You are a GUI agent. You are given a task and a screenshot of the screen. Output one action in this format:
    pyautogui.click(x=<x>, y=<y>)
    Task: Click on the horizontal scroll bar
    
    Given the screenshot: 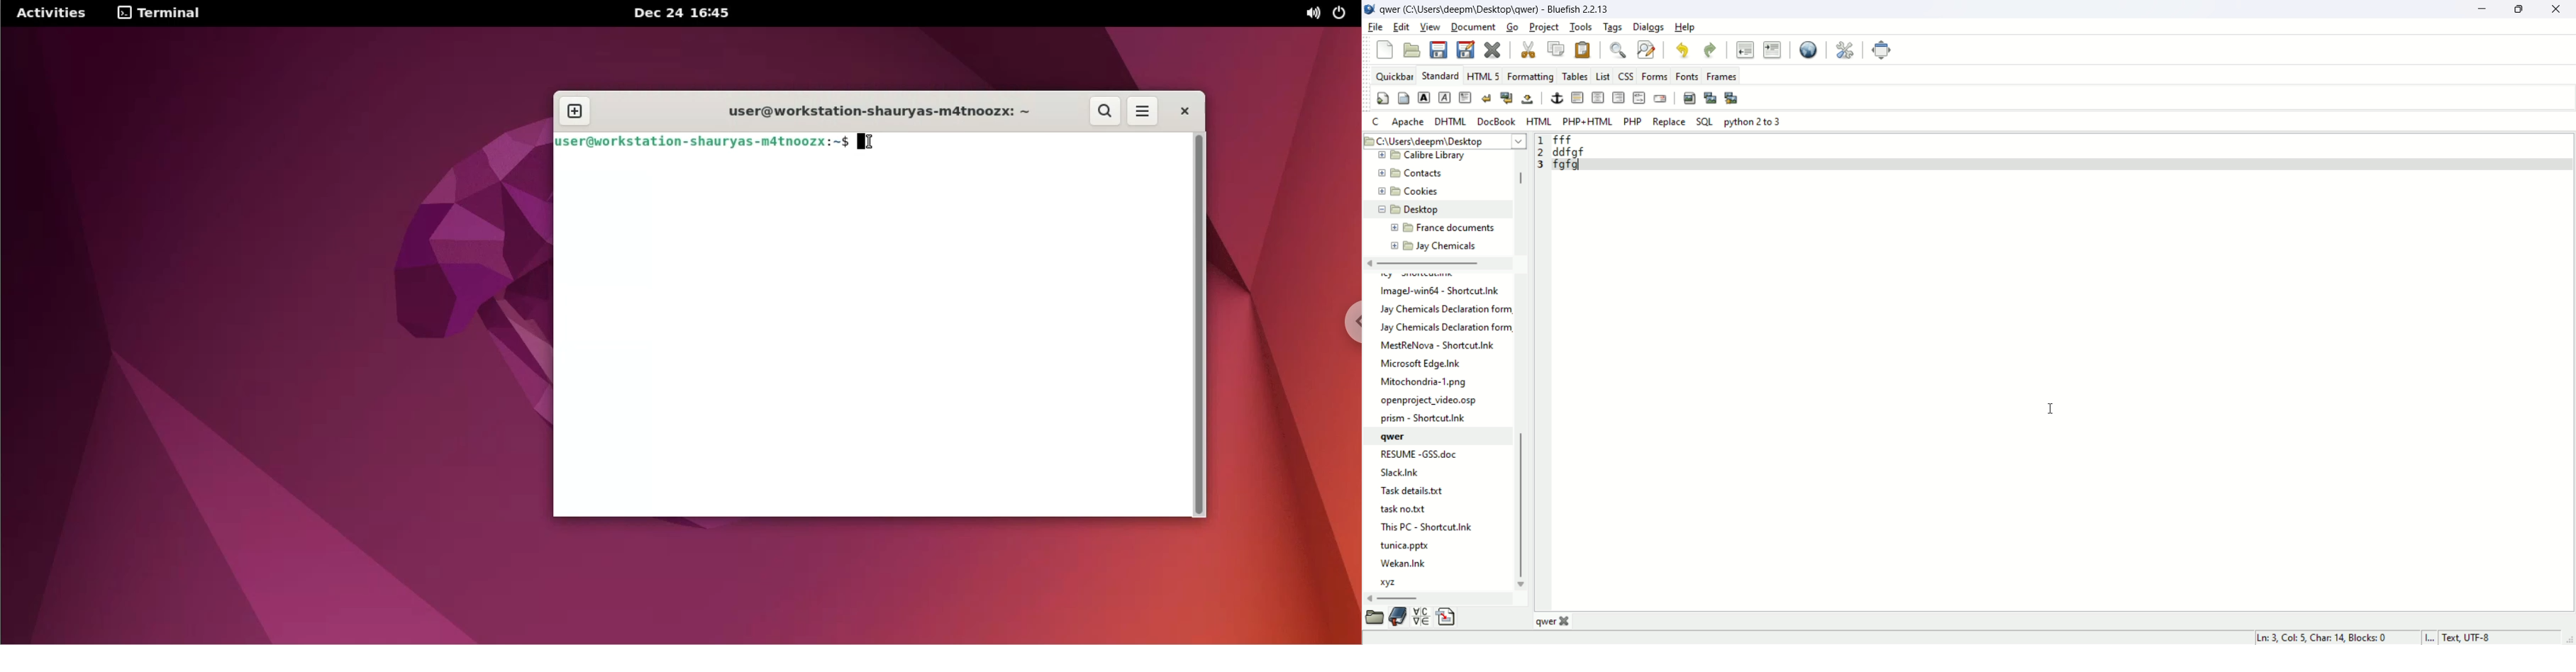 What is the action you would take?
    pyautogui.click(x=1441, y=598)
    